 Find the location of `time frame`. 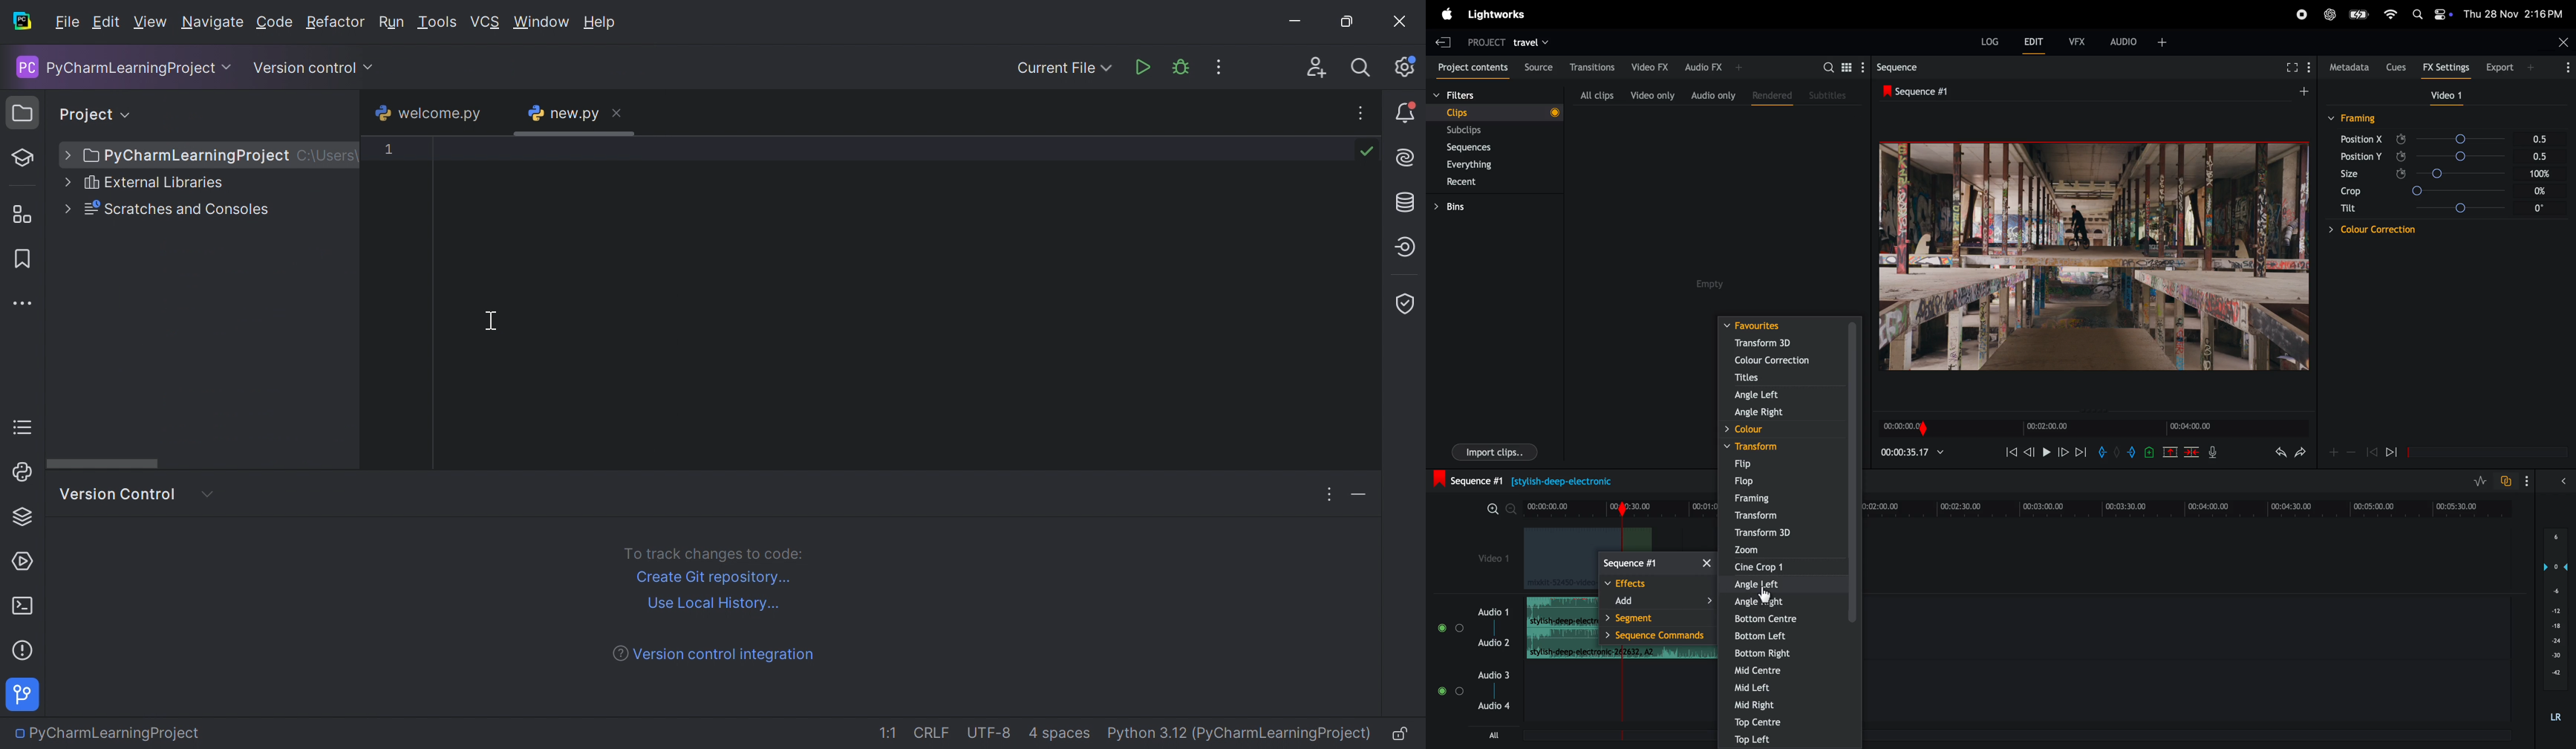

time frame is located at coordinates (2184, 509).